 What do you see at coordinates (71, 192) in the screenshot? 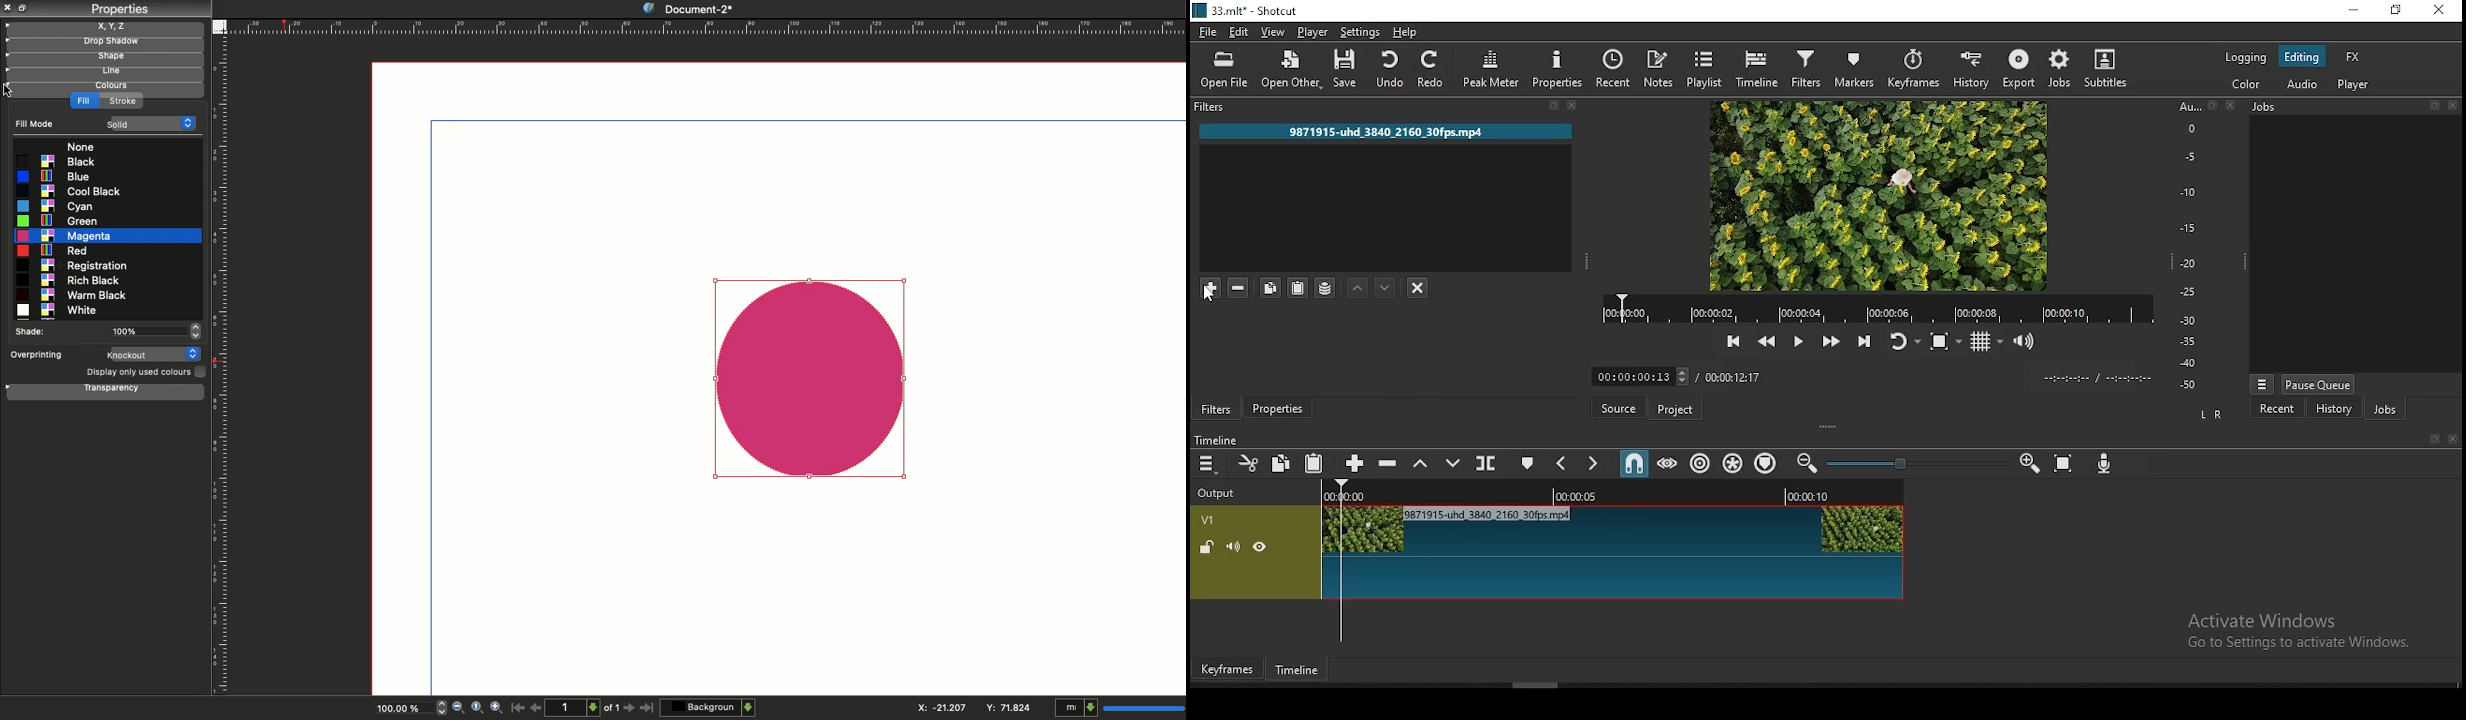
I see `Cool black` at bounding box center [71, 192].